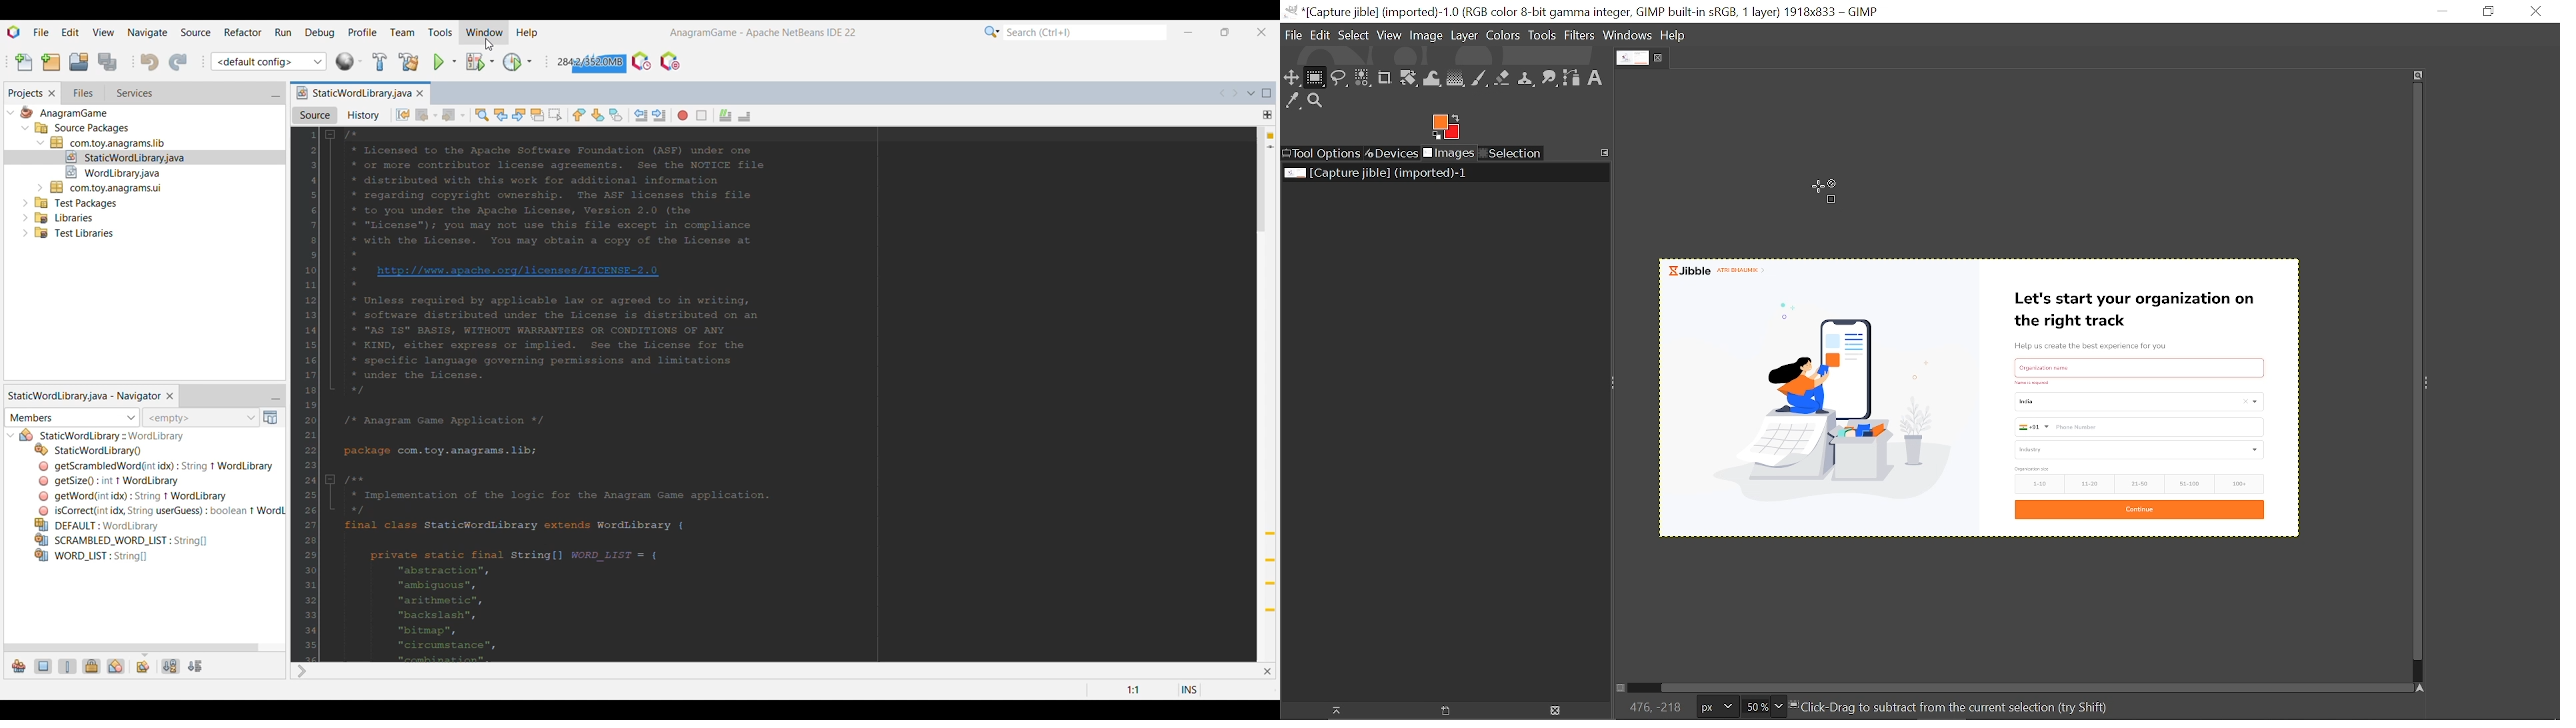 The height and width of the screenshot is (728, 2576). What do you see at coordinates (52, 93) in the screenshot?
I see `Close Projects` at bounding box center [52, 93].